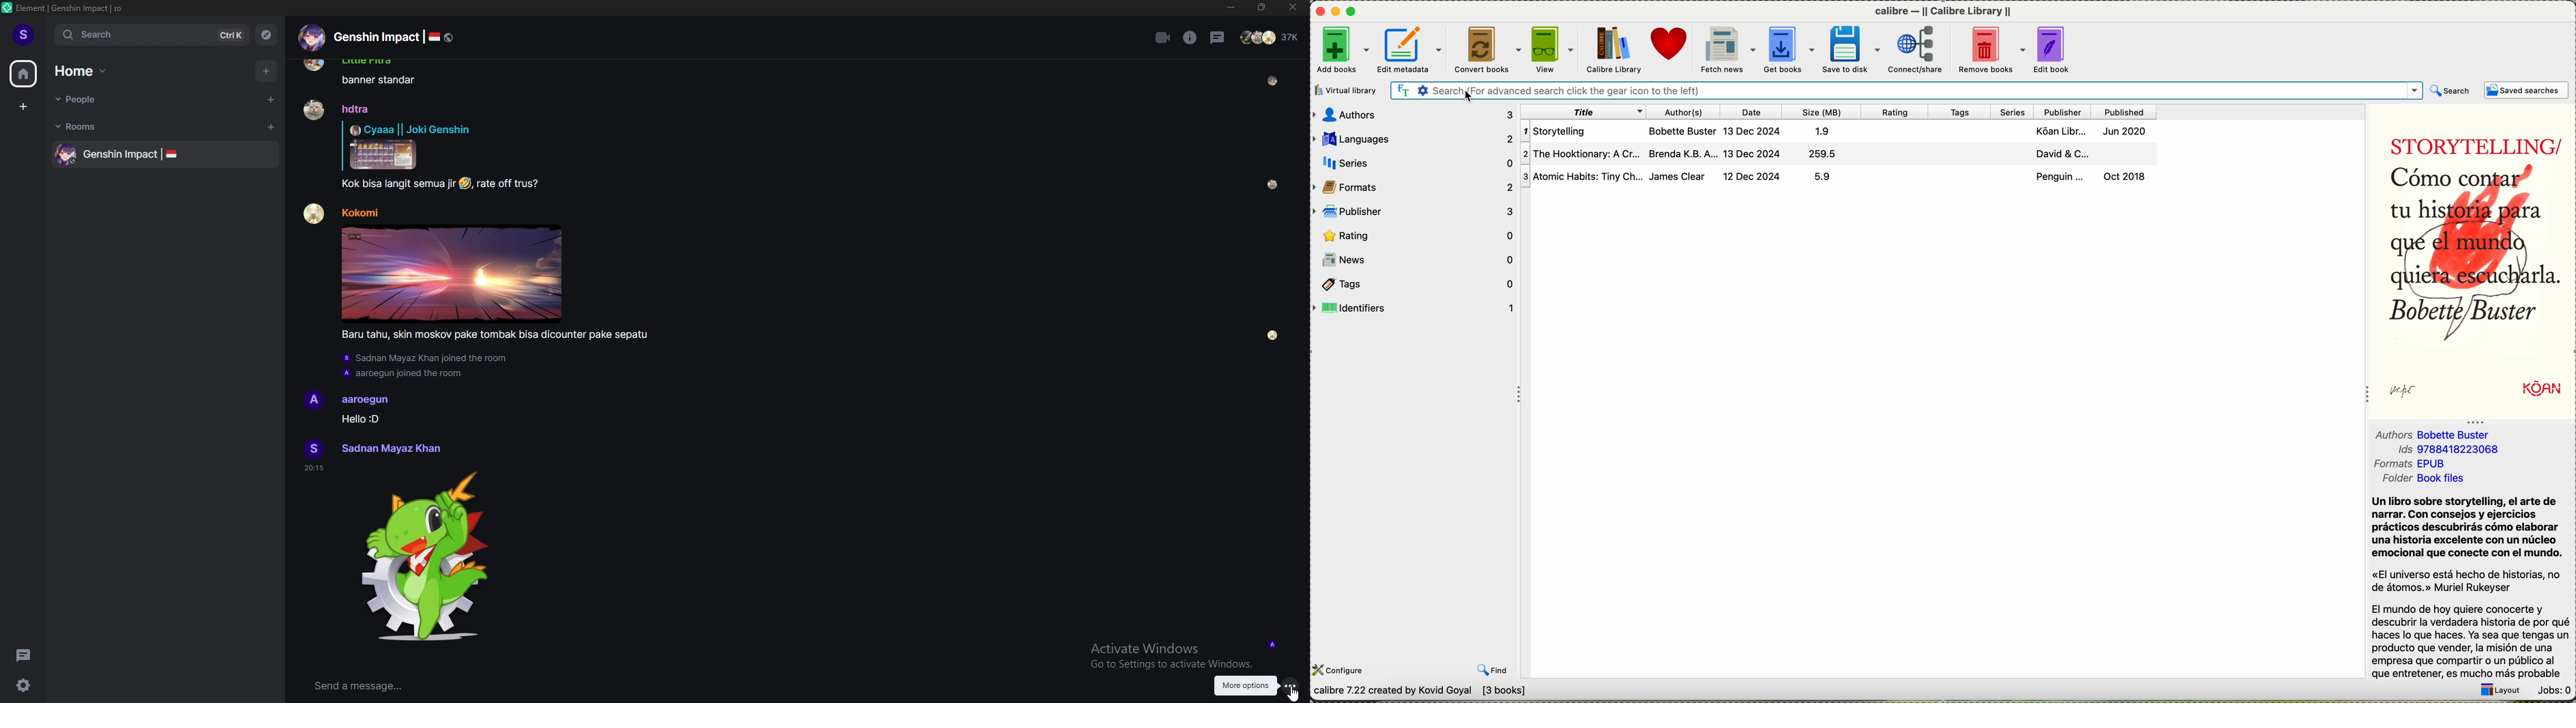 The width and height of the screenshot is (2576, 728). Describe the element at coordinates (2413, 91) in the screenshot. I see `Drop down` at that location.